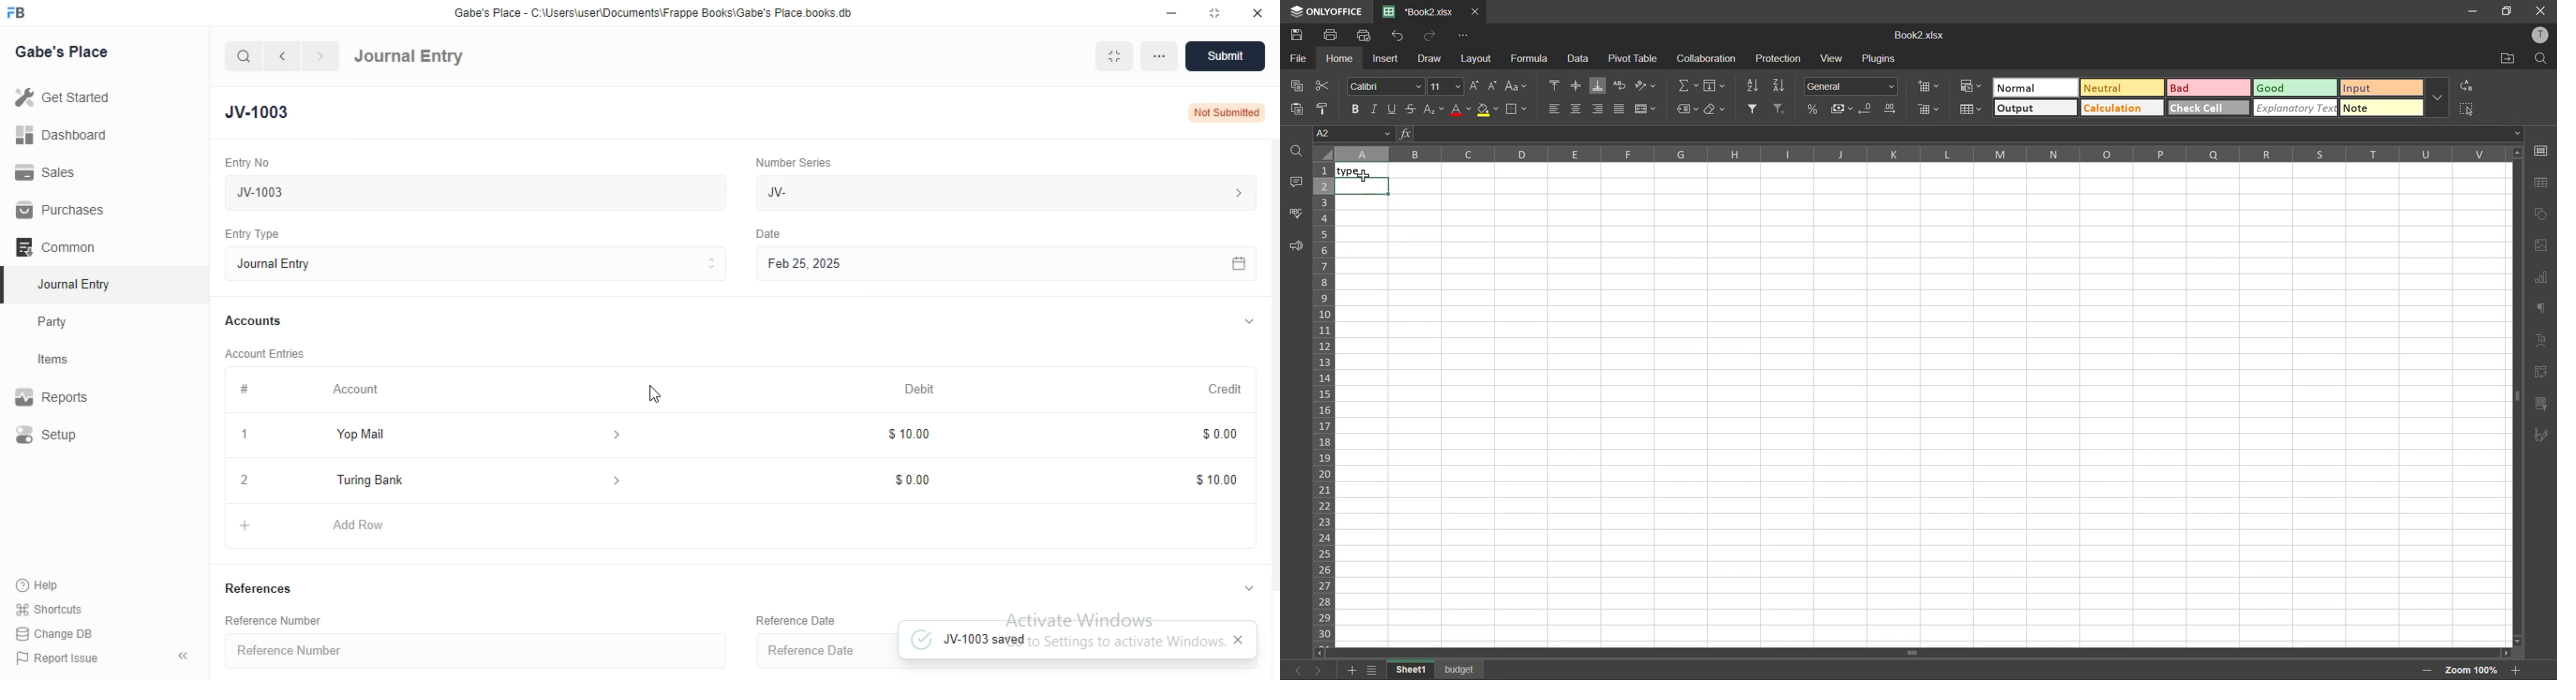  Describe the element at coordinates (244, 57) in the screenshot. I see `search` at that location.